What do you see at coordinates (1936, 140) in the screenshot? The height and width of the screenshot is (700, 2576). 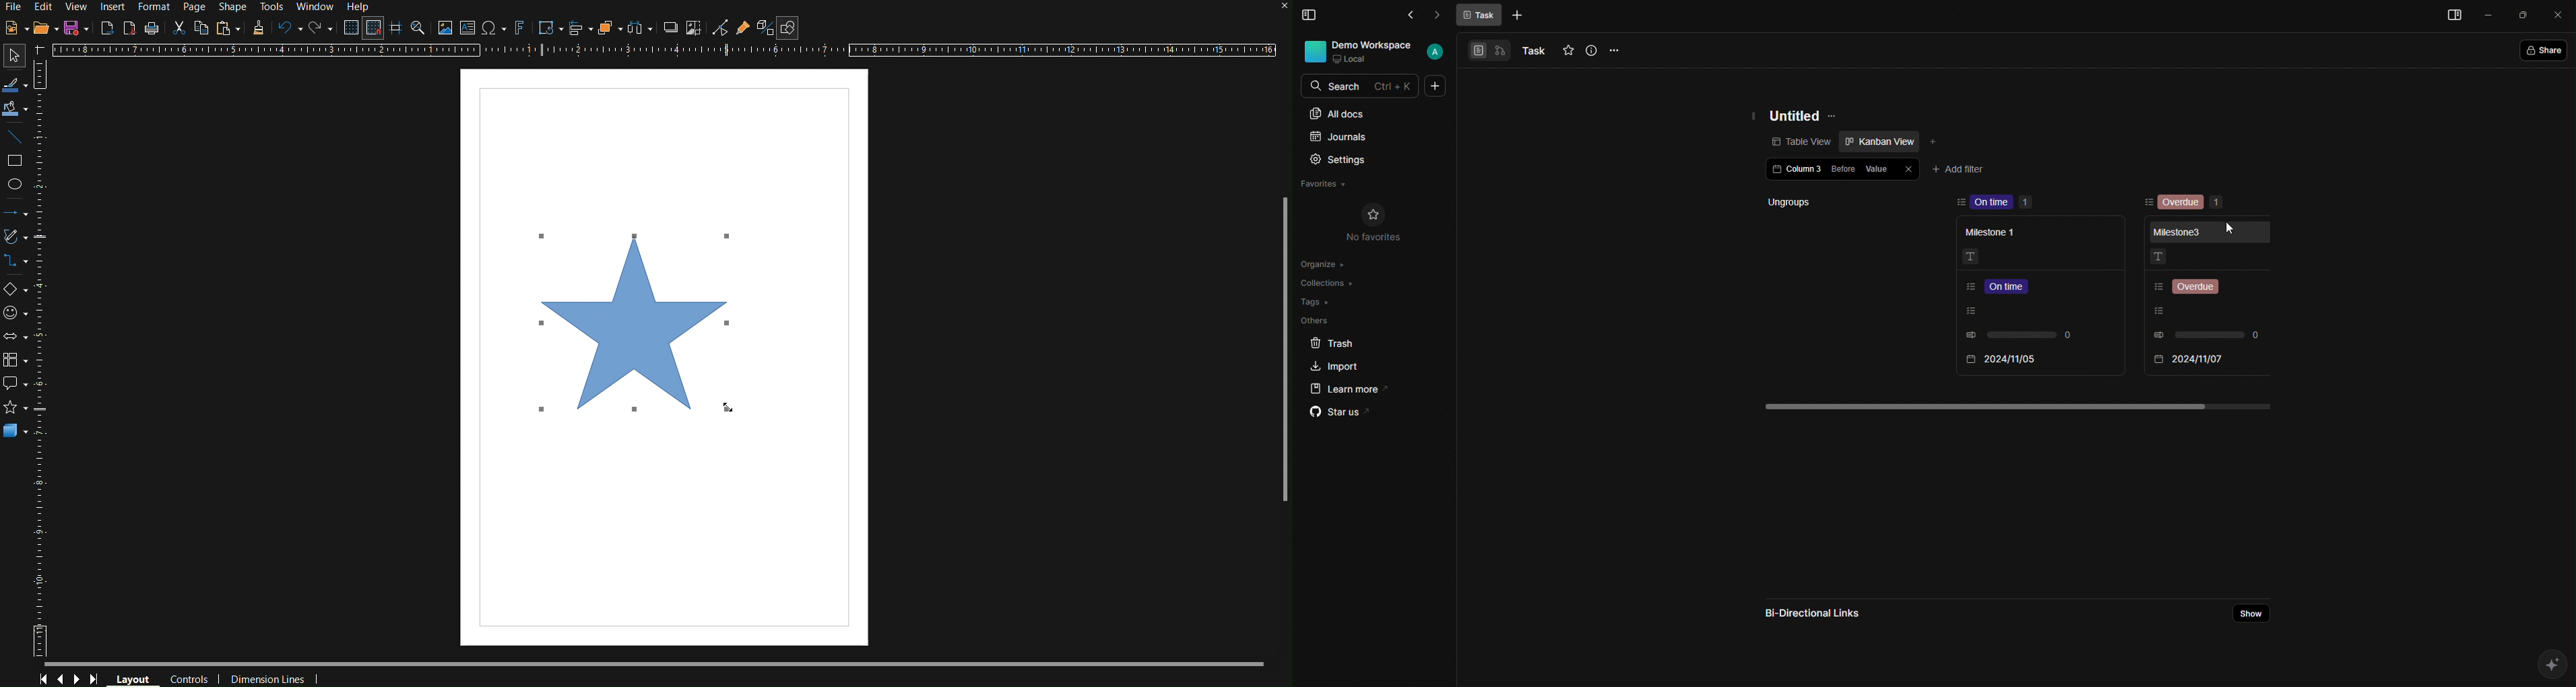 I see `Add` at bounding box center [1936, 140].